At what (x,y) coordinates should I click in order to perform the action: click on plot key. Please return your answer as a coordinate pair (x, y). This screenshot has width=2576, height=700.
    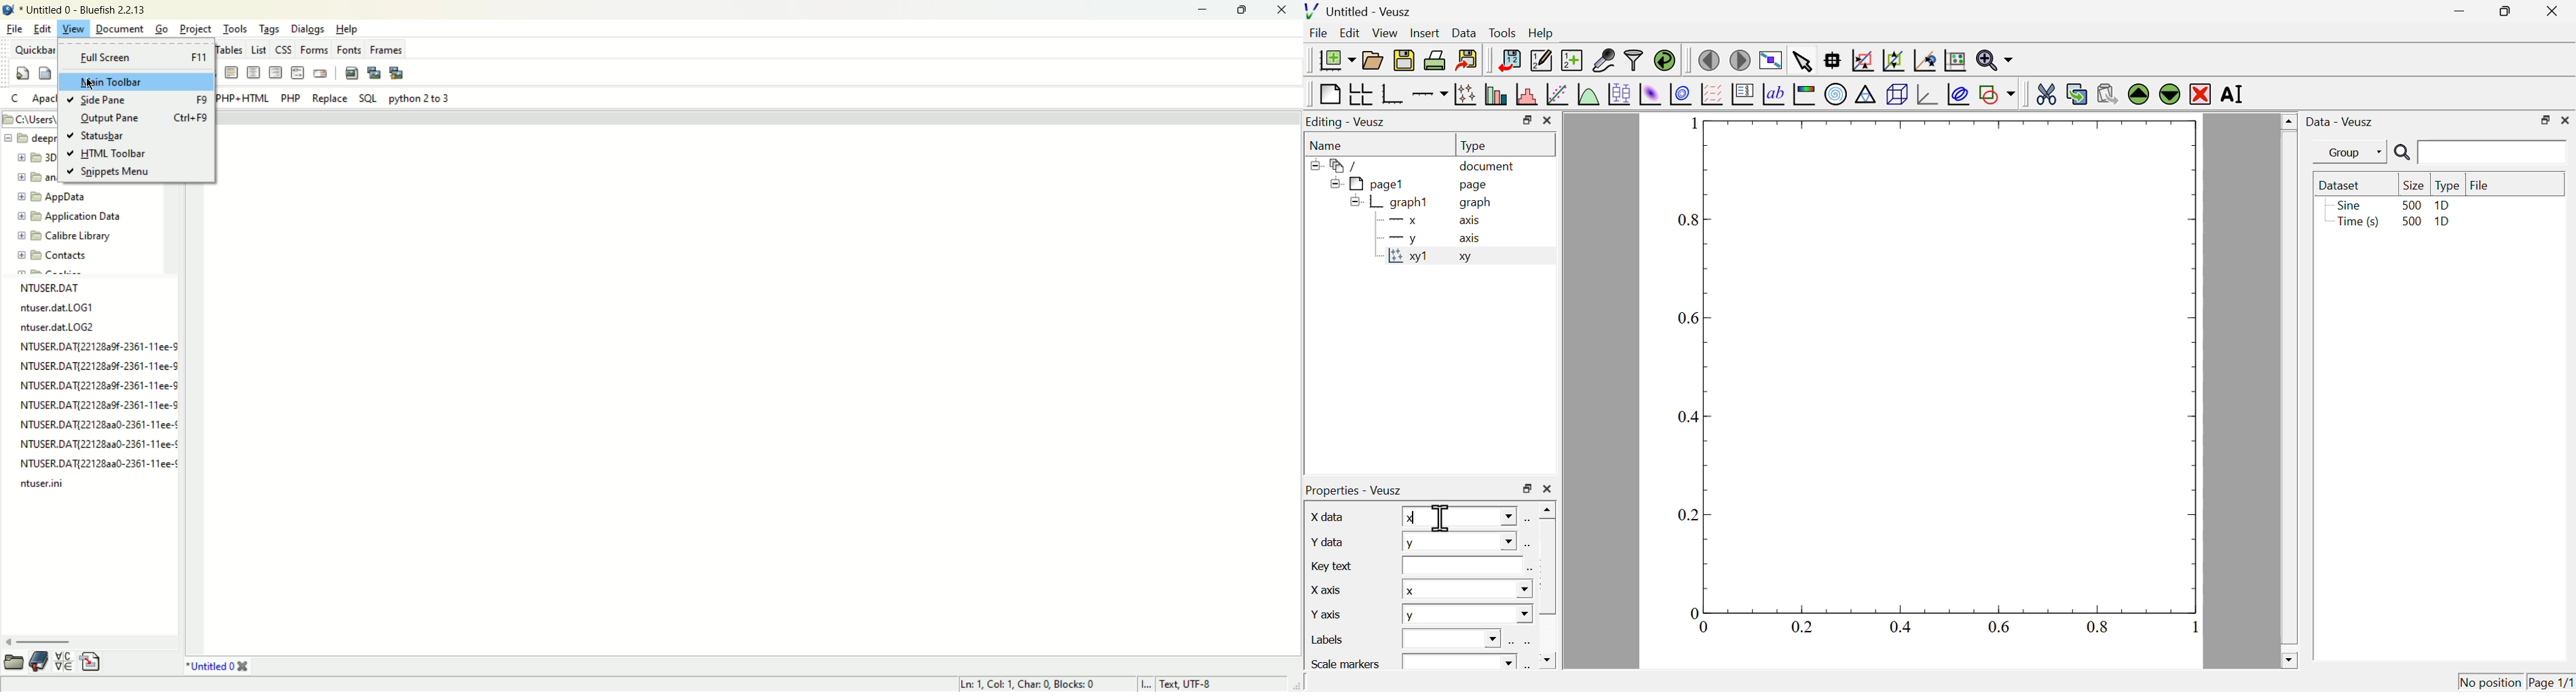
    Looking at the image, I should click on (1743, 96).